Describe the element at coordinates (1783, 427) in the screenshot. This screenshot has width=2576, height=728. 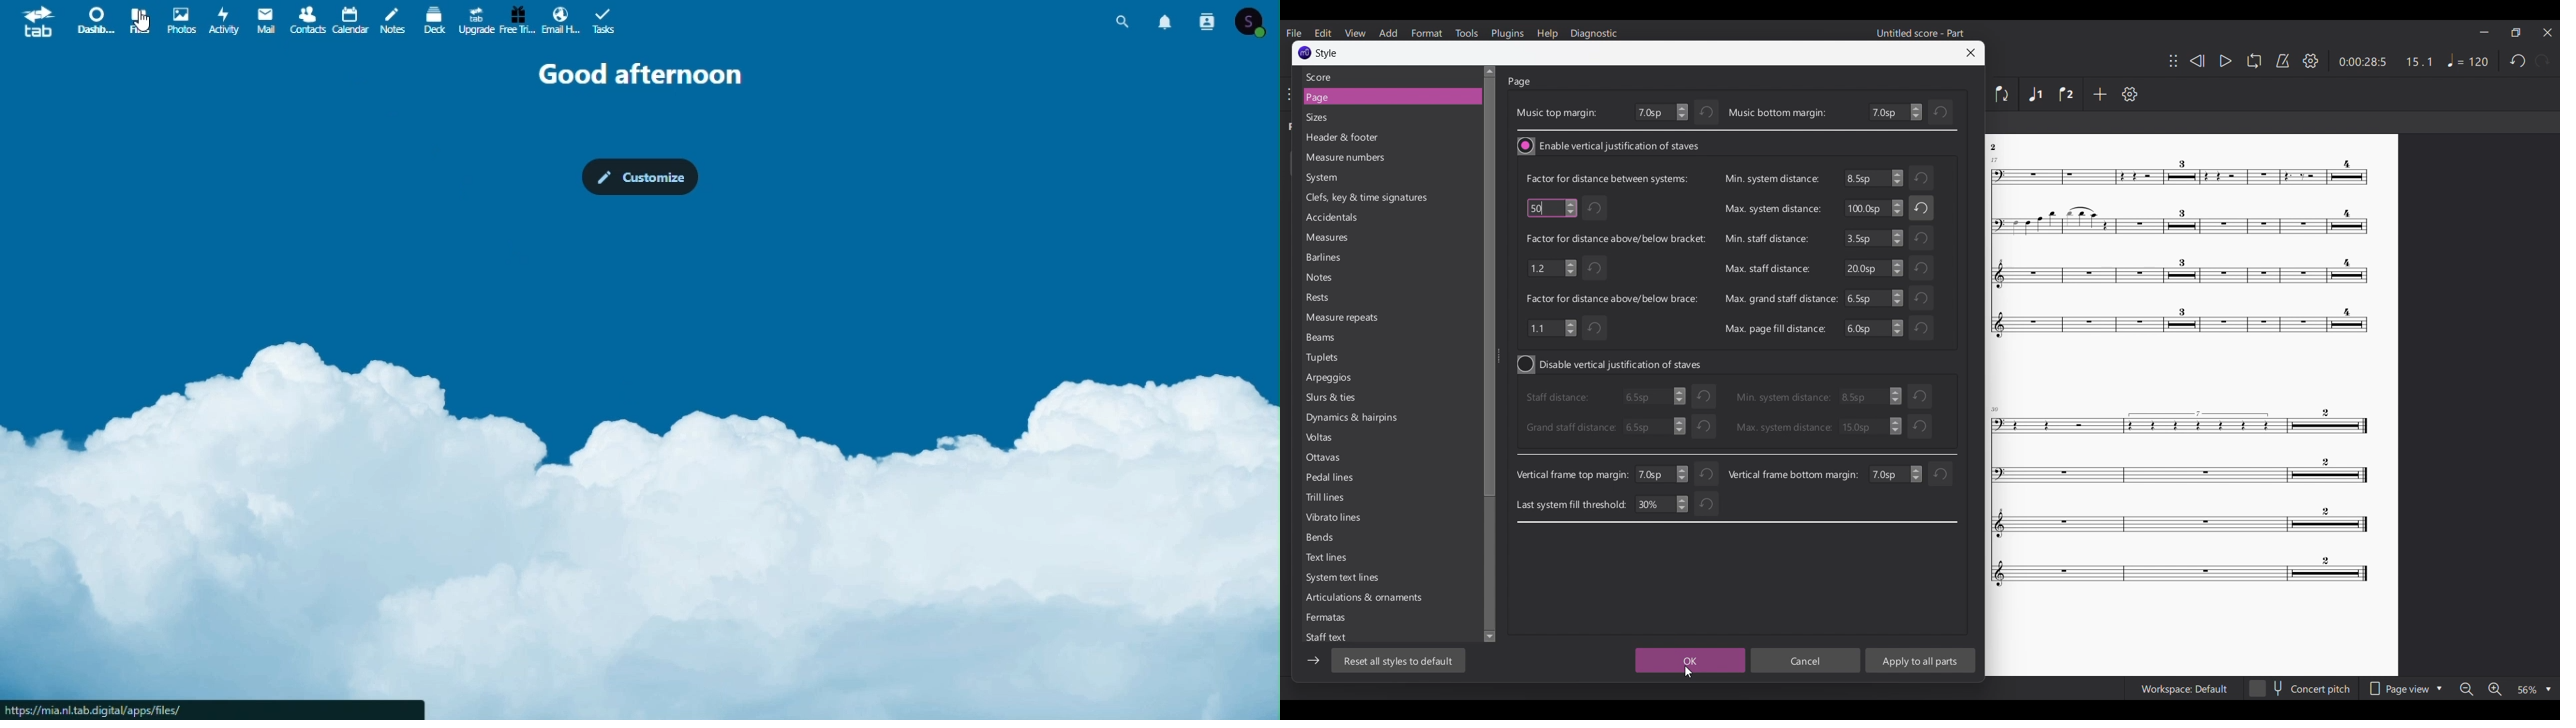
I see `Max. system distance` at that location.